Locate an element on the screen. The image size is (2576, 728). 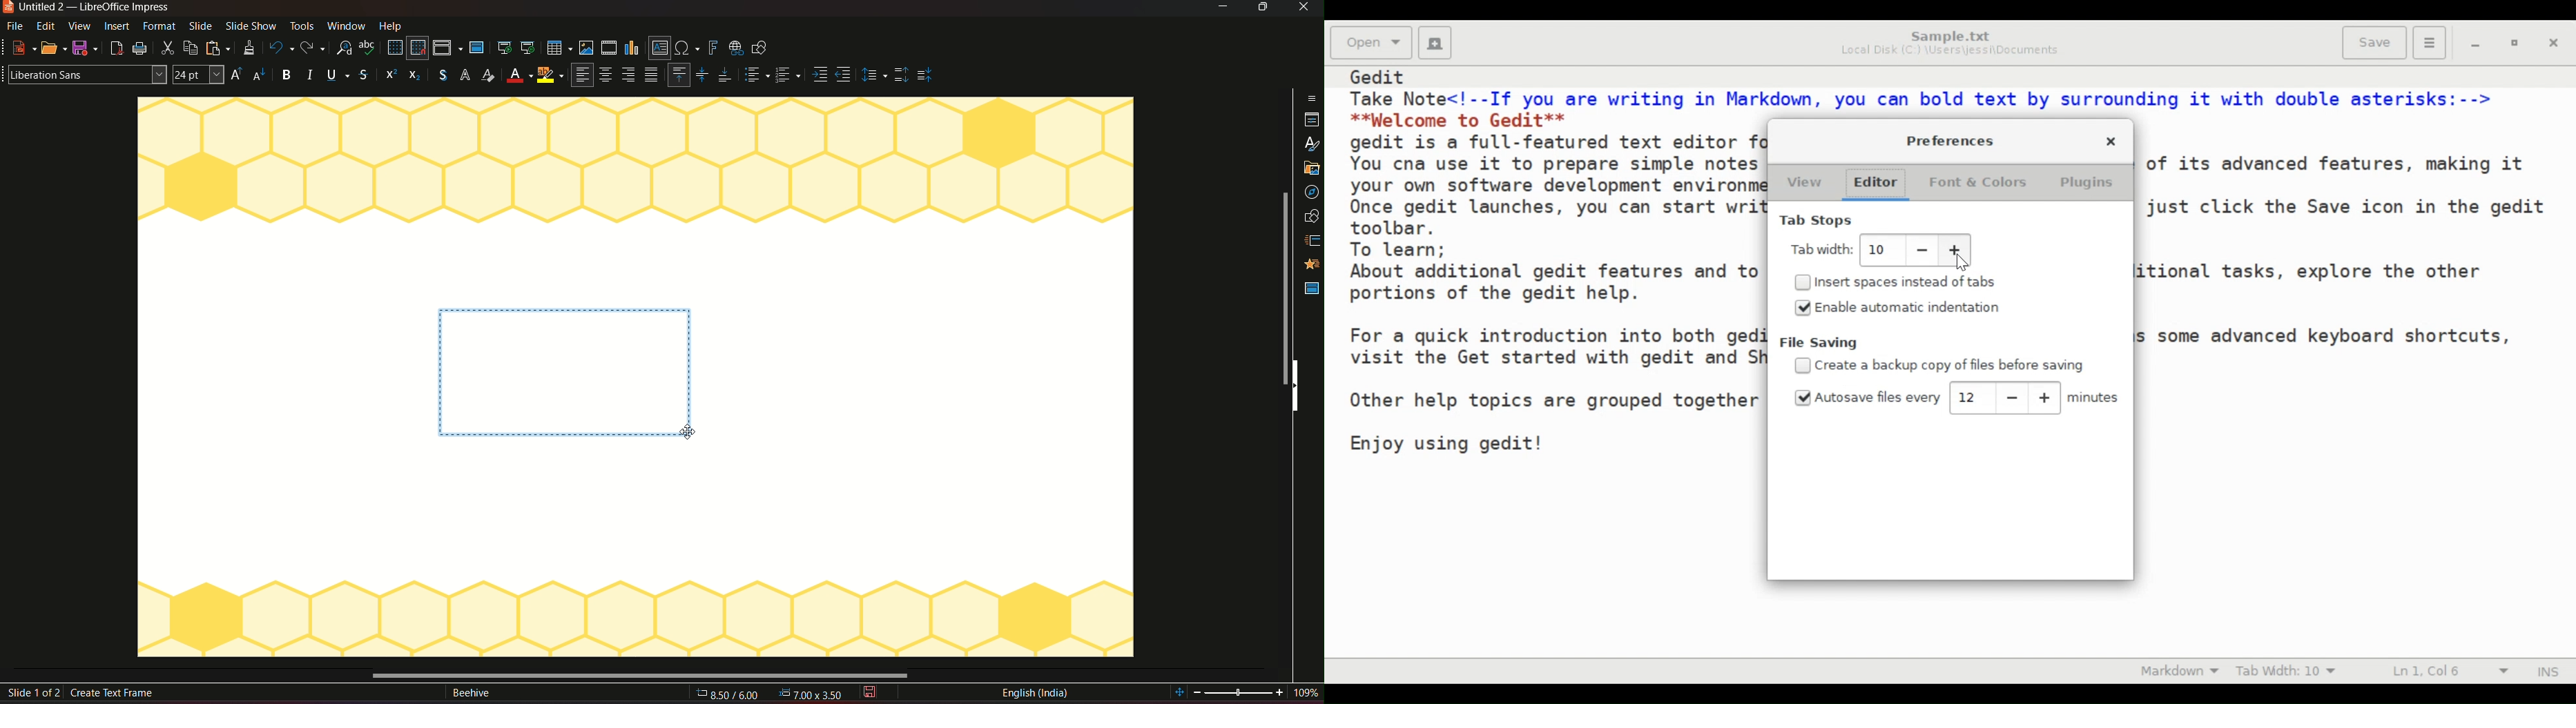
file is located at coordinates (17, 27).